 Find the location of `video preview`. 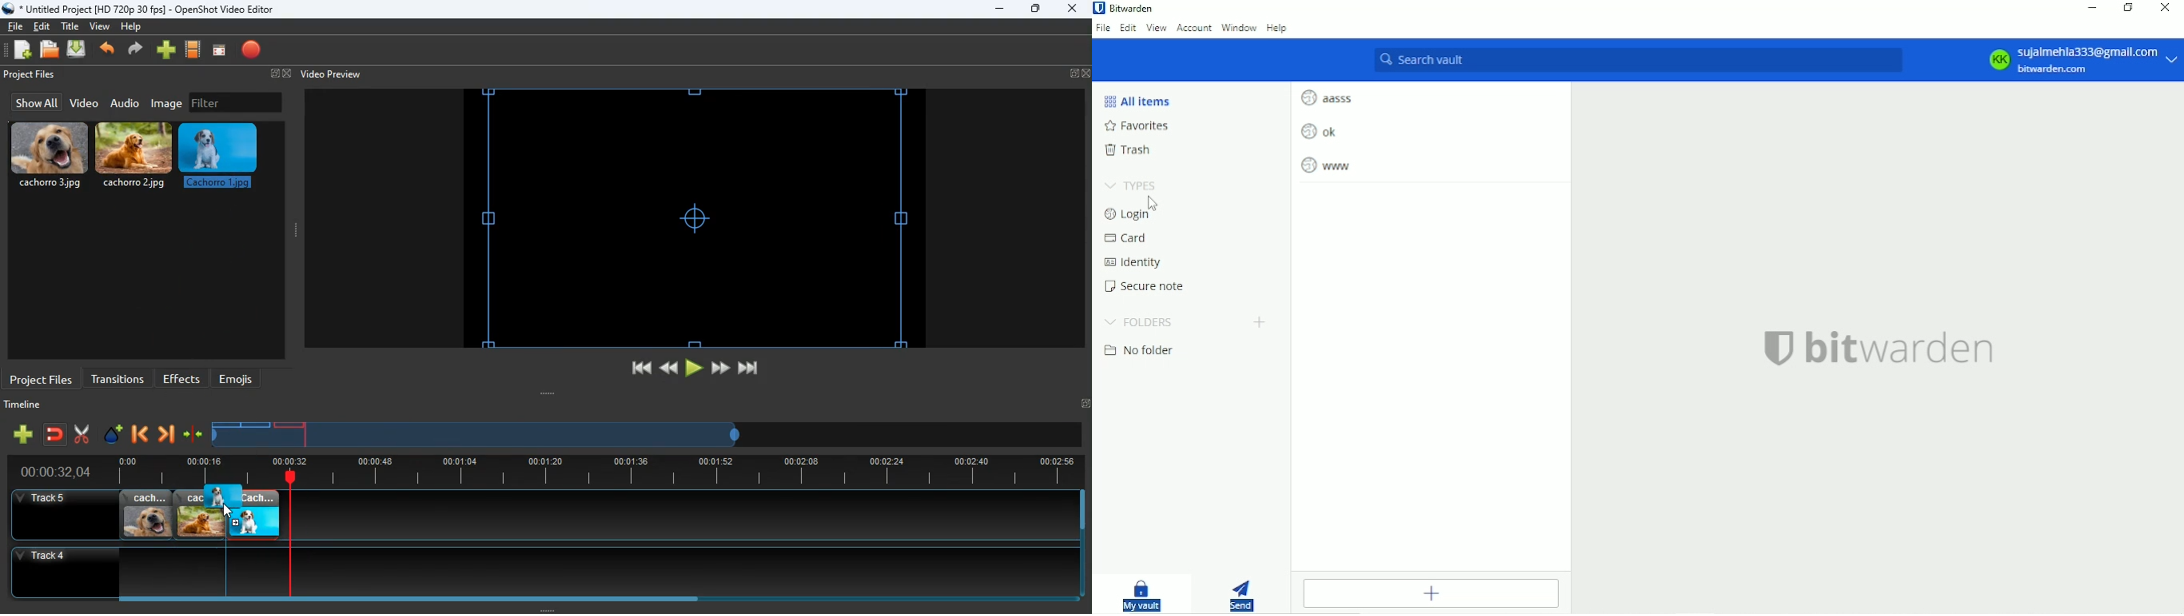

video preview is located at coordinates (329, 74).